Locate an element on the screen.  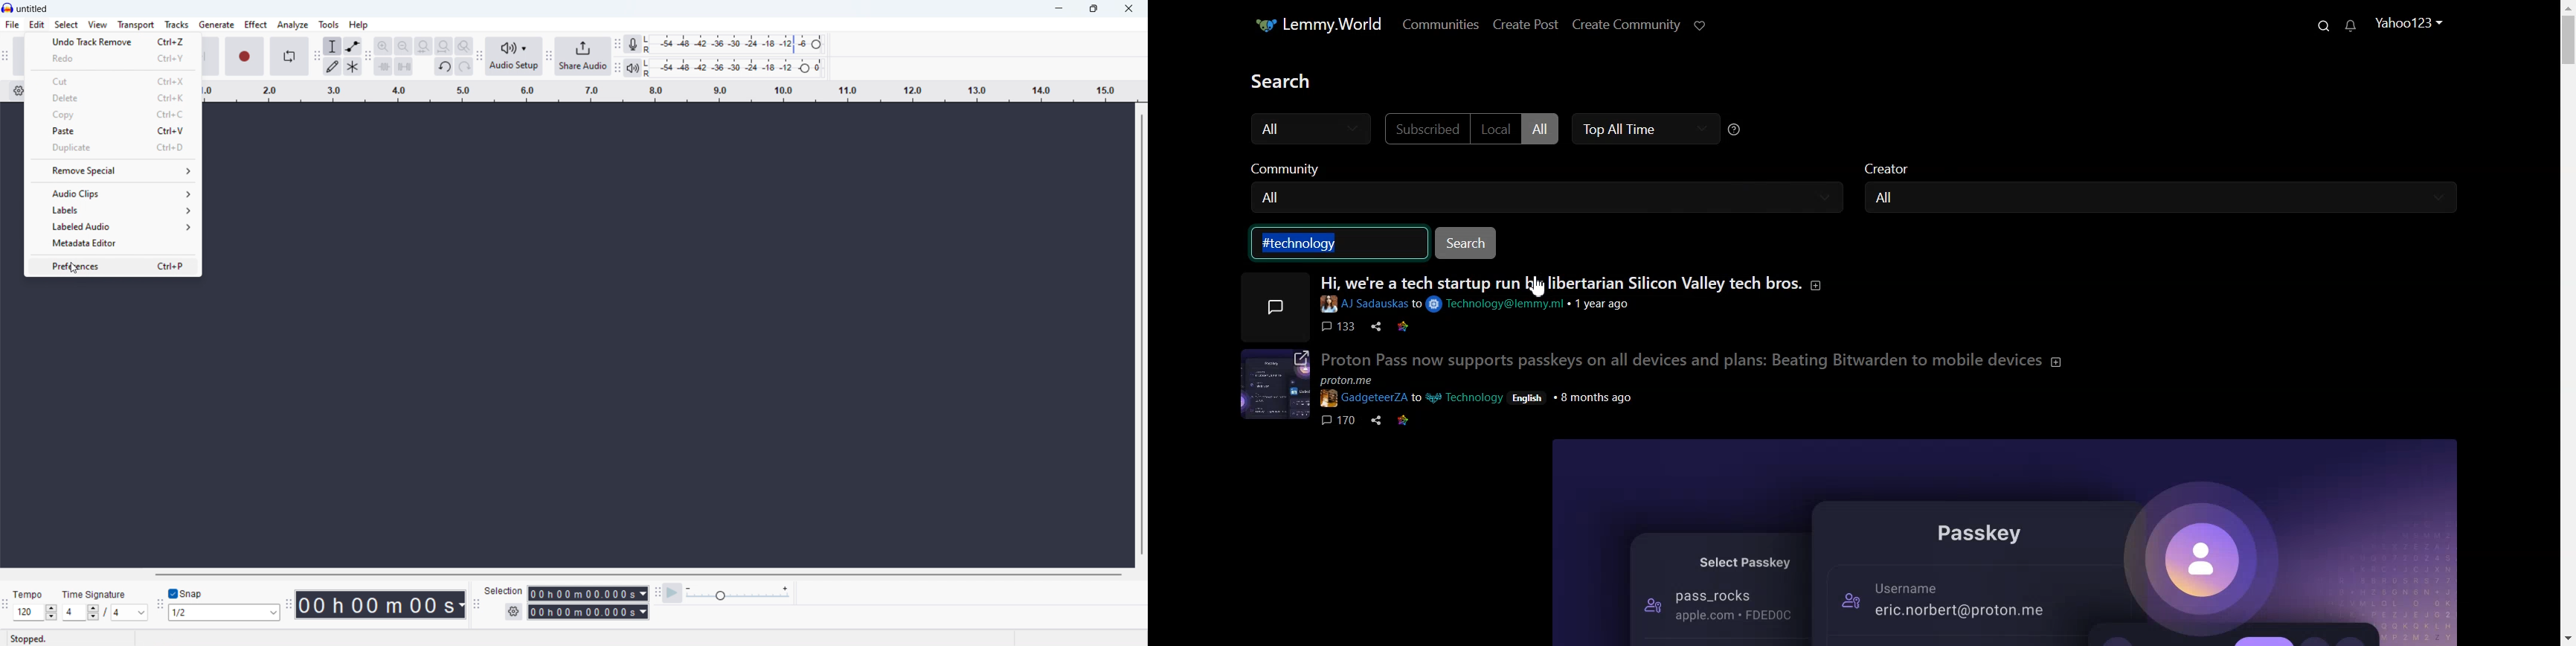
set time signature is located at coordinates (103, 613).